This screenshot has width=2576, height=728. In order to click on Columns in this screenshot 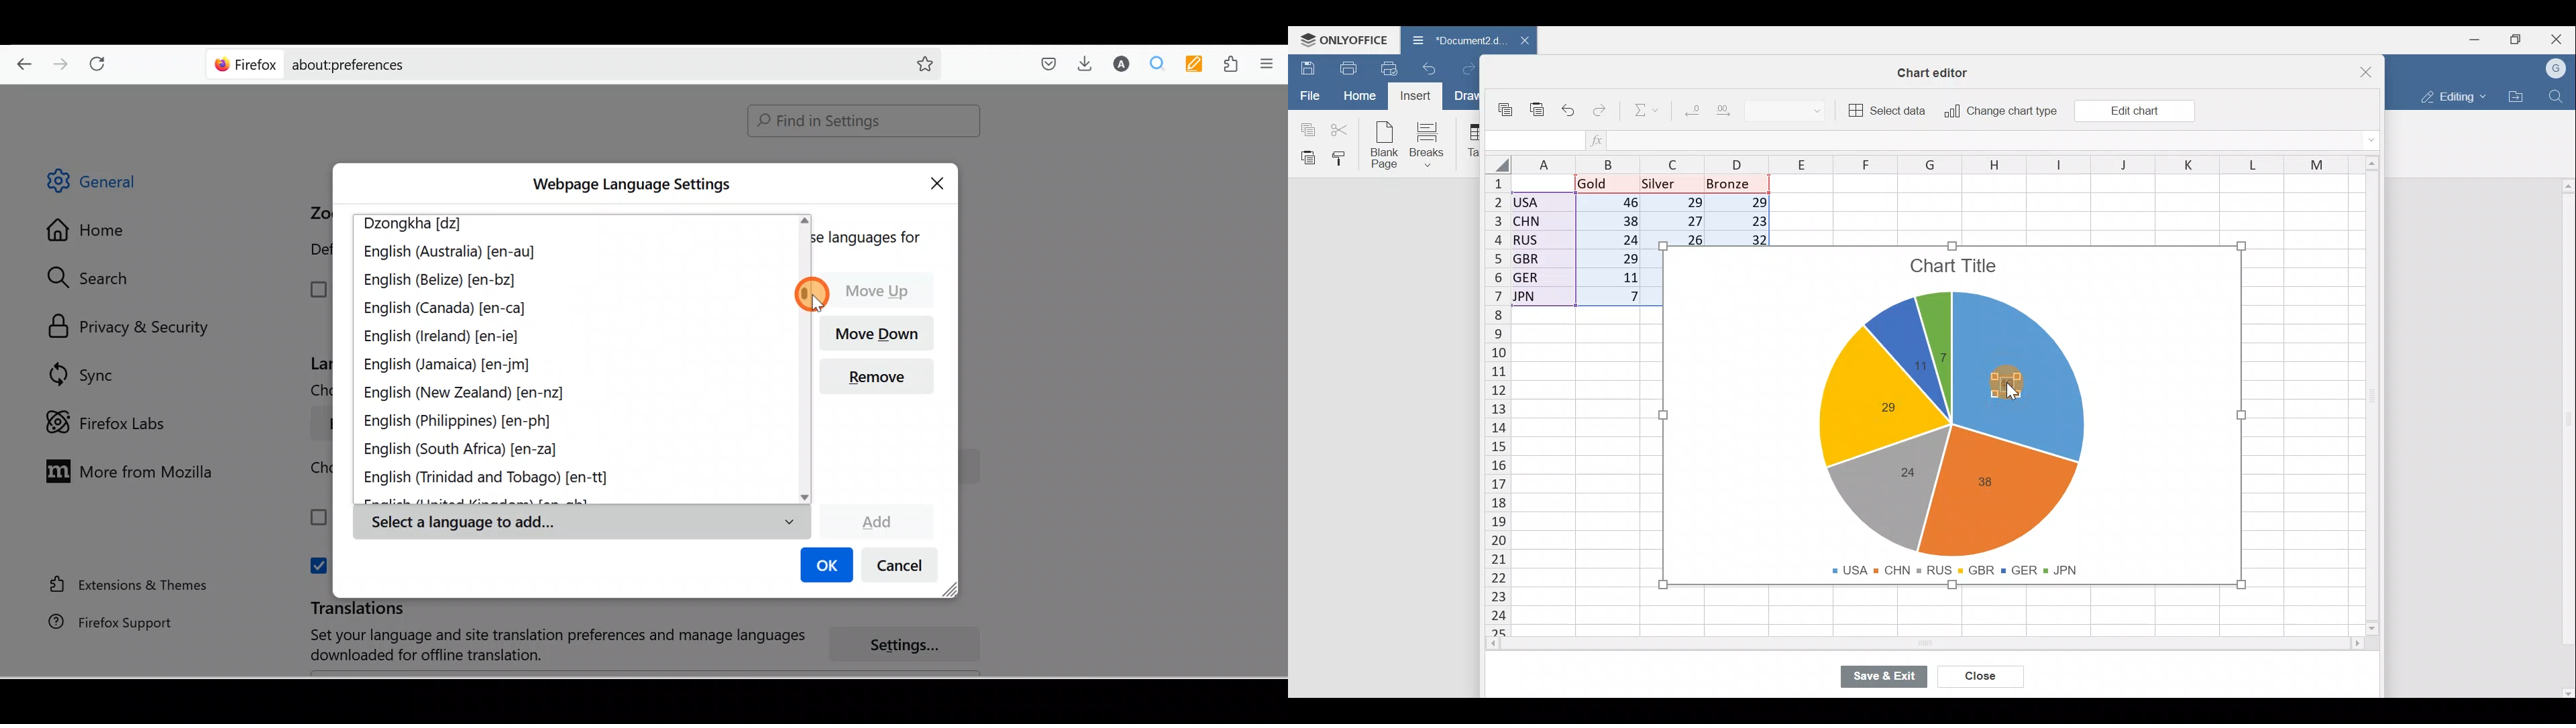, I will do `click(1947, 164)`.